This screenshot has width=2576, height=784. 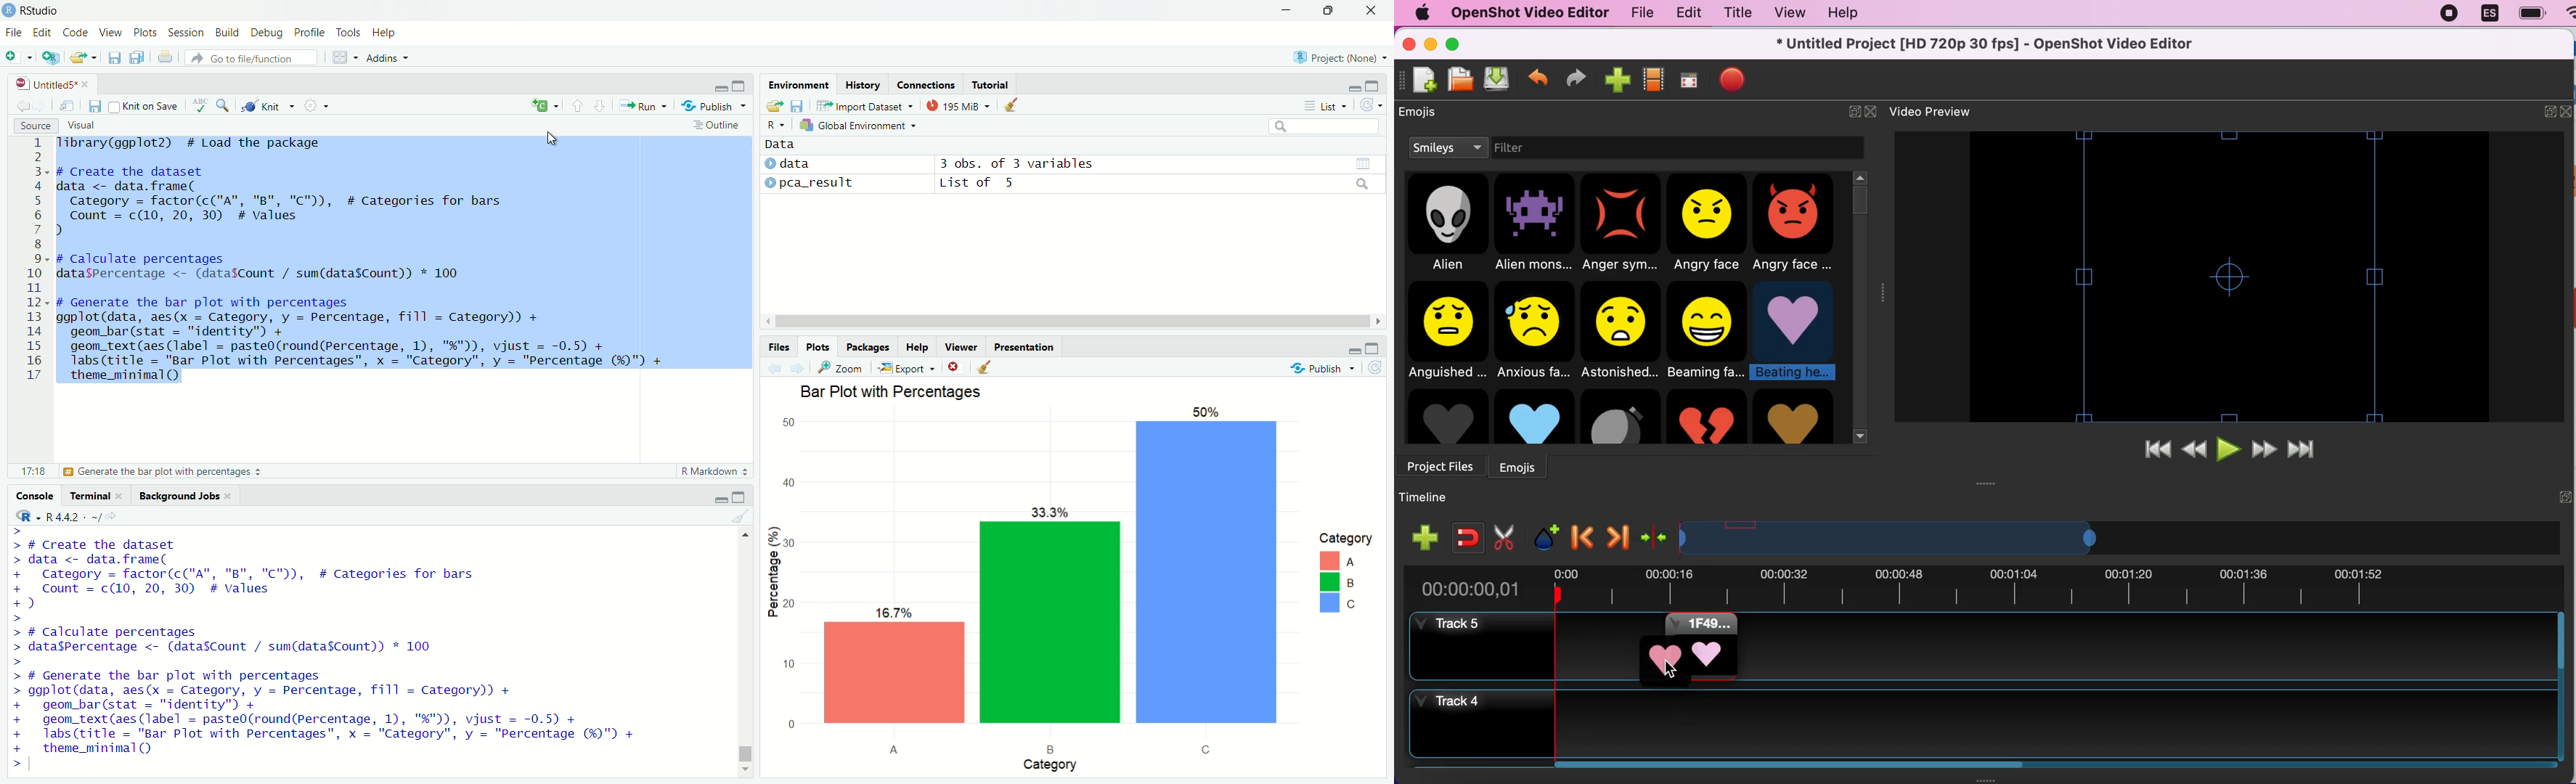 What do you see at coordinates (775, 125) in the screenshot?
I see `R language` at bounding box center [775, 125].